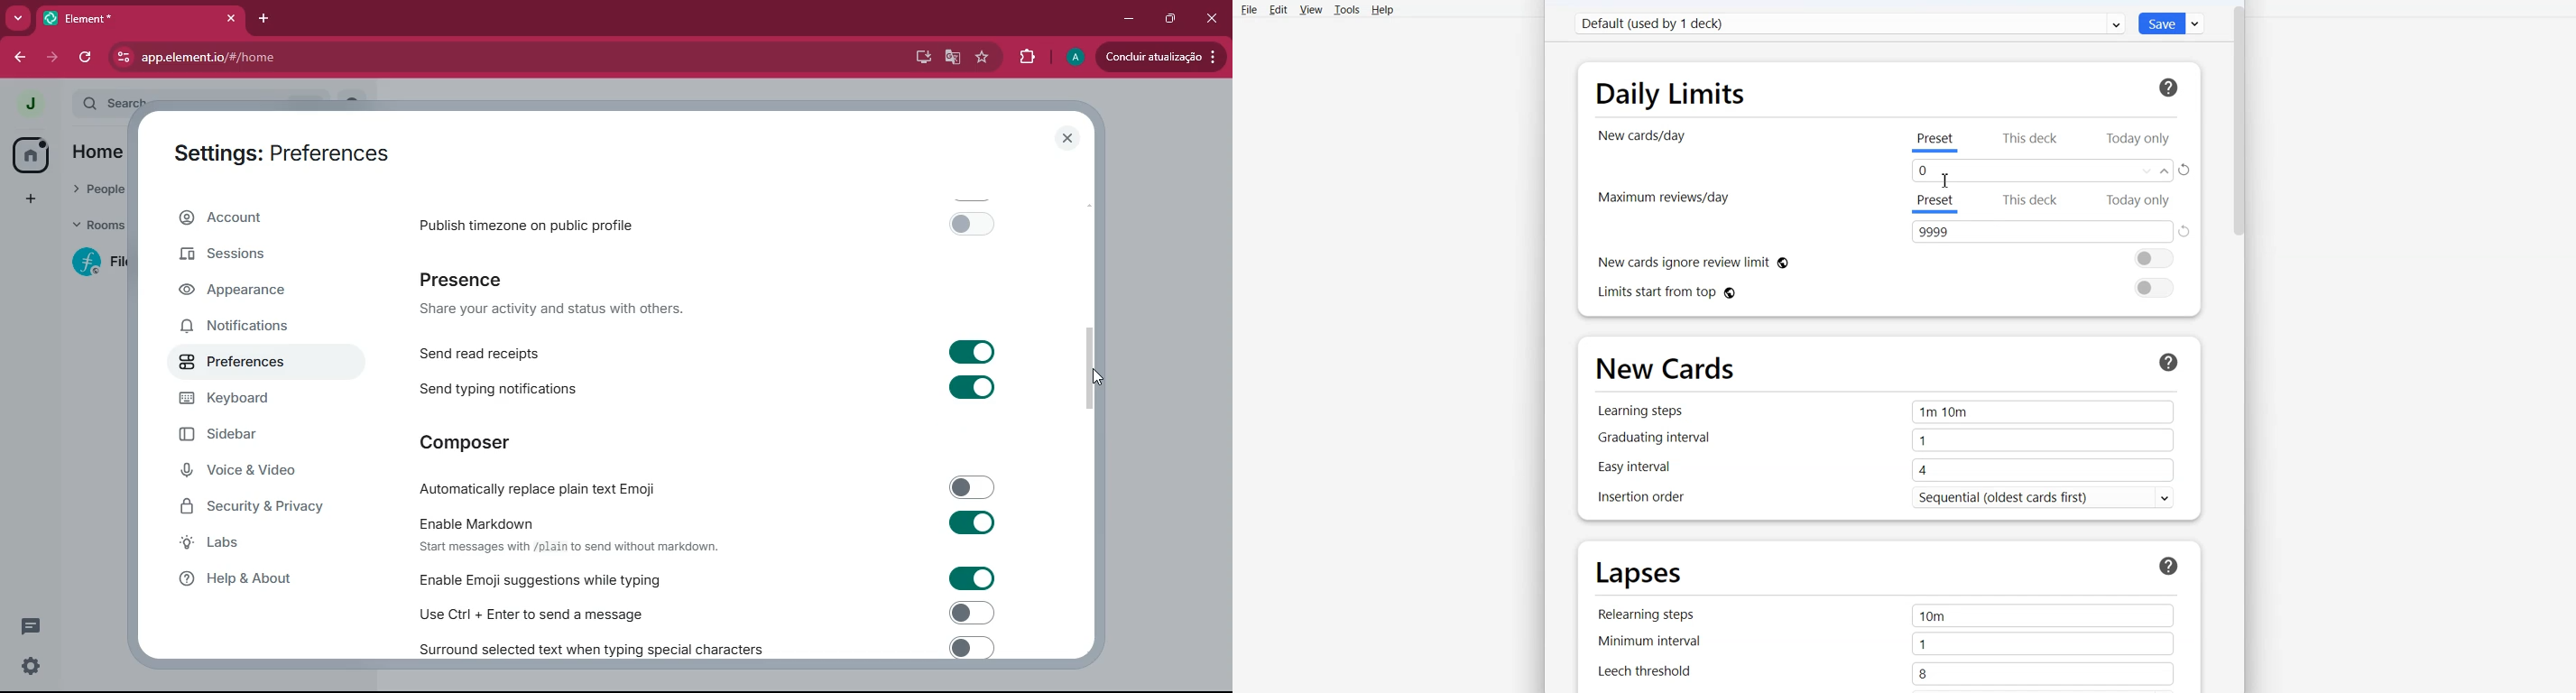 This screenshot has width=2576, height=700. What do you see at coordinates (2138, 140) in the screenshot?
I see `Today only` at bounding box center [2138, 140].